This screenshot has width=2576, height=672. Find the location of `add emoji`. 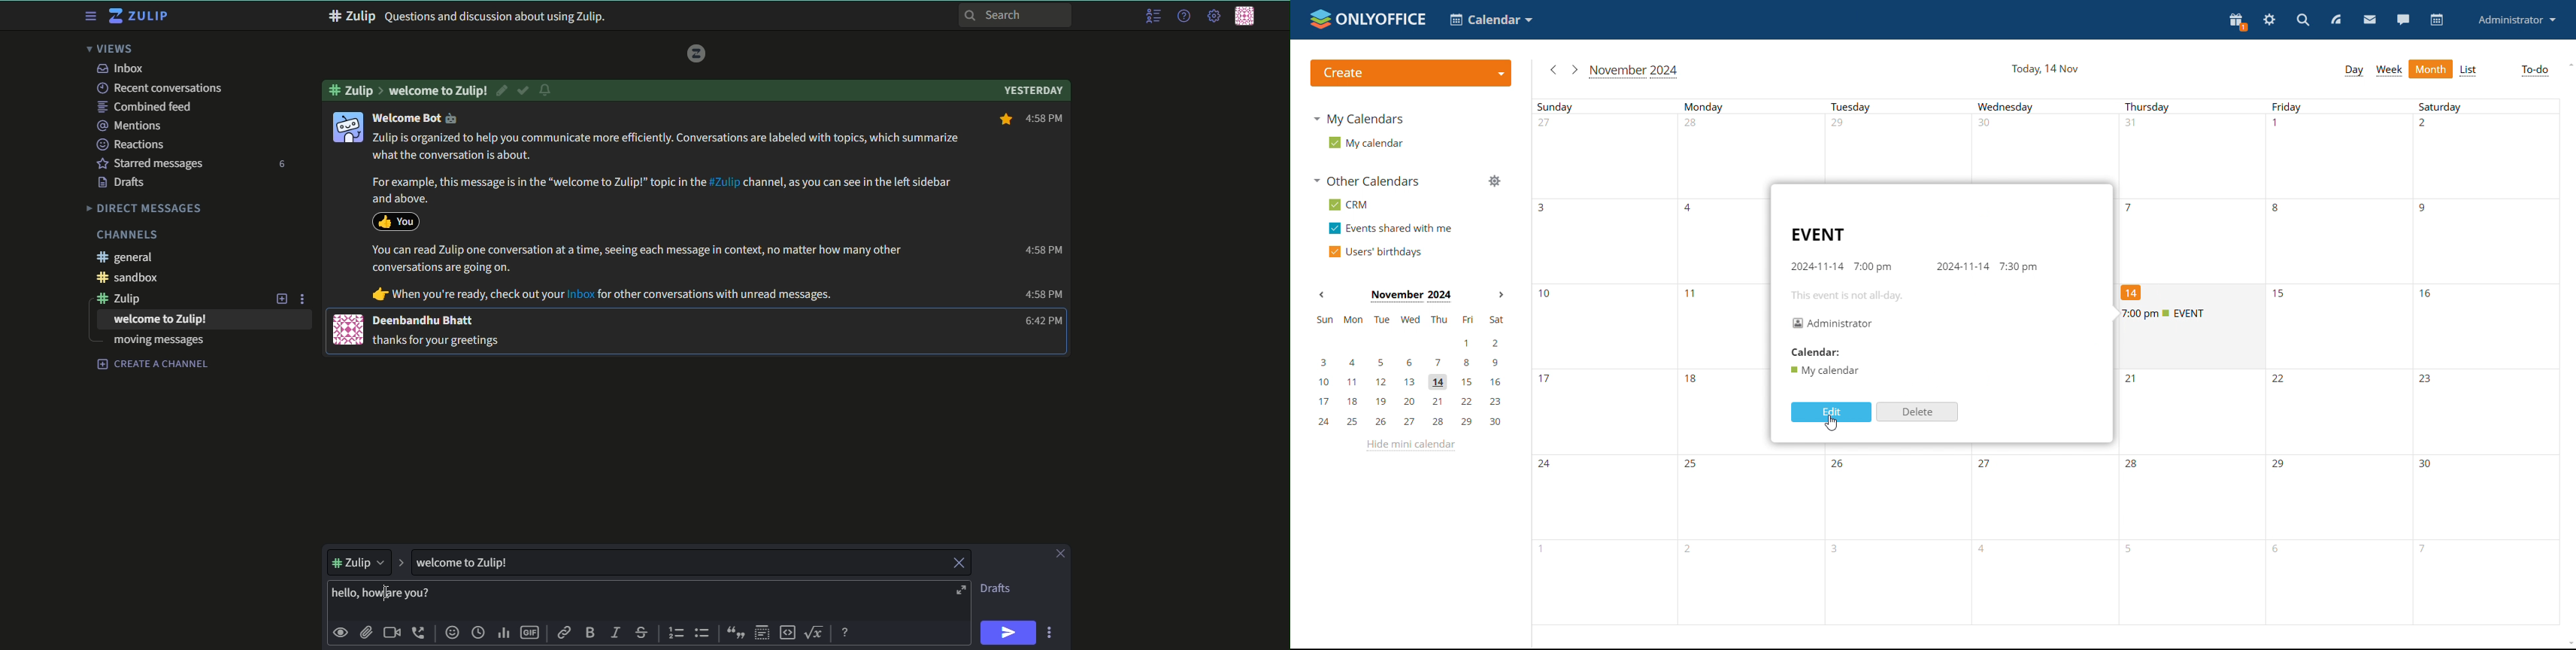

add emoji is located at coordinates (451, 633).